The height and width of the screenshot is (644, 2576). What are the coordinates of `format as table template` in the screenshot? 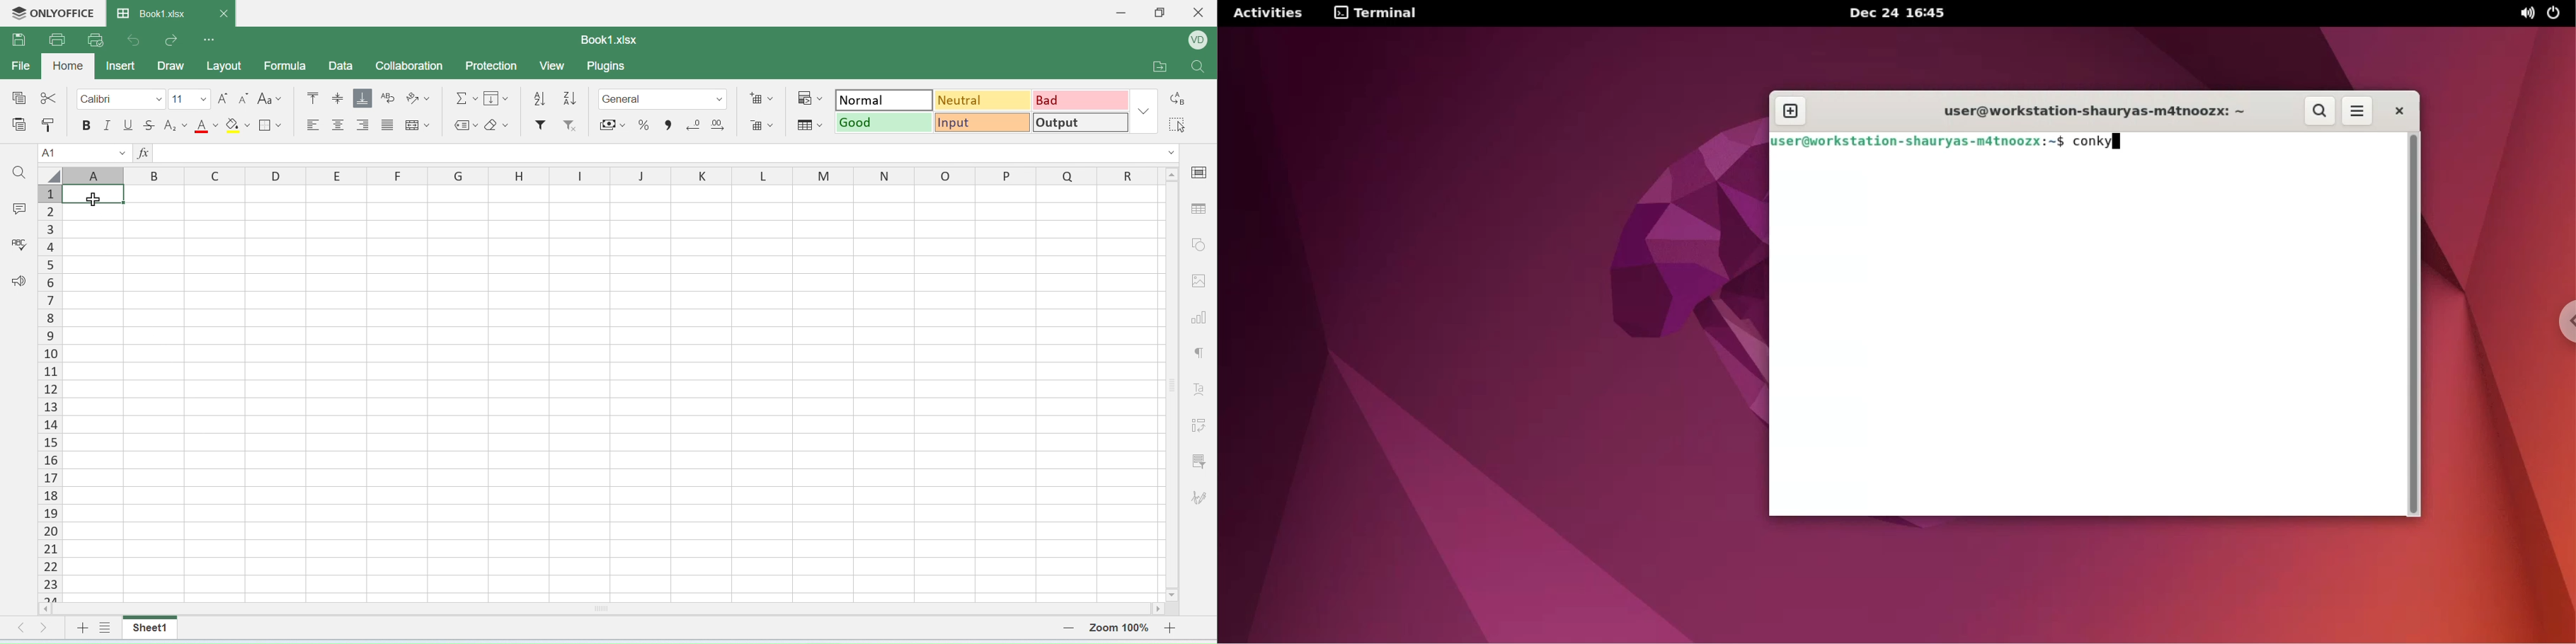 It's located at (808, 123).